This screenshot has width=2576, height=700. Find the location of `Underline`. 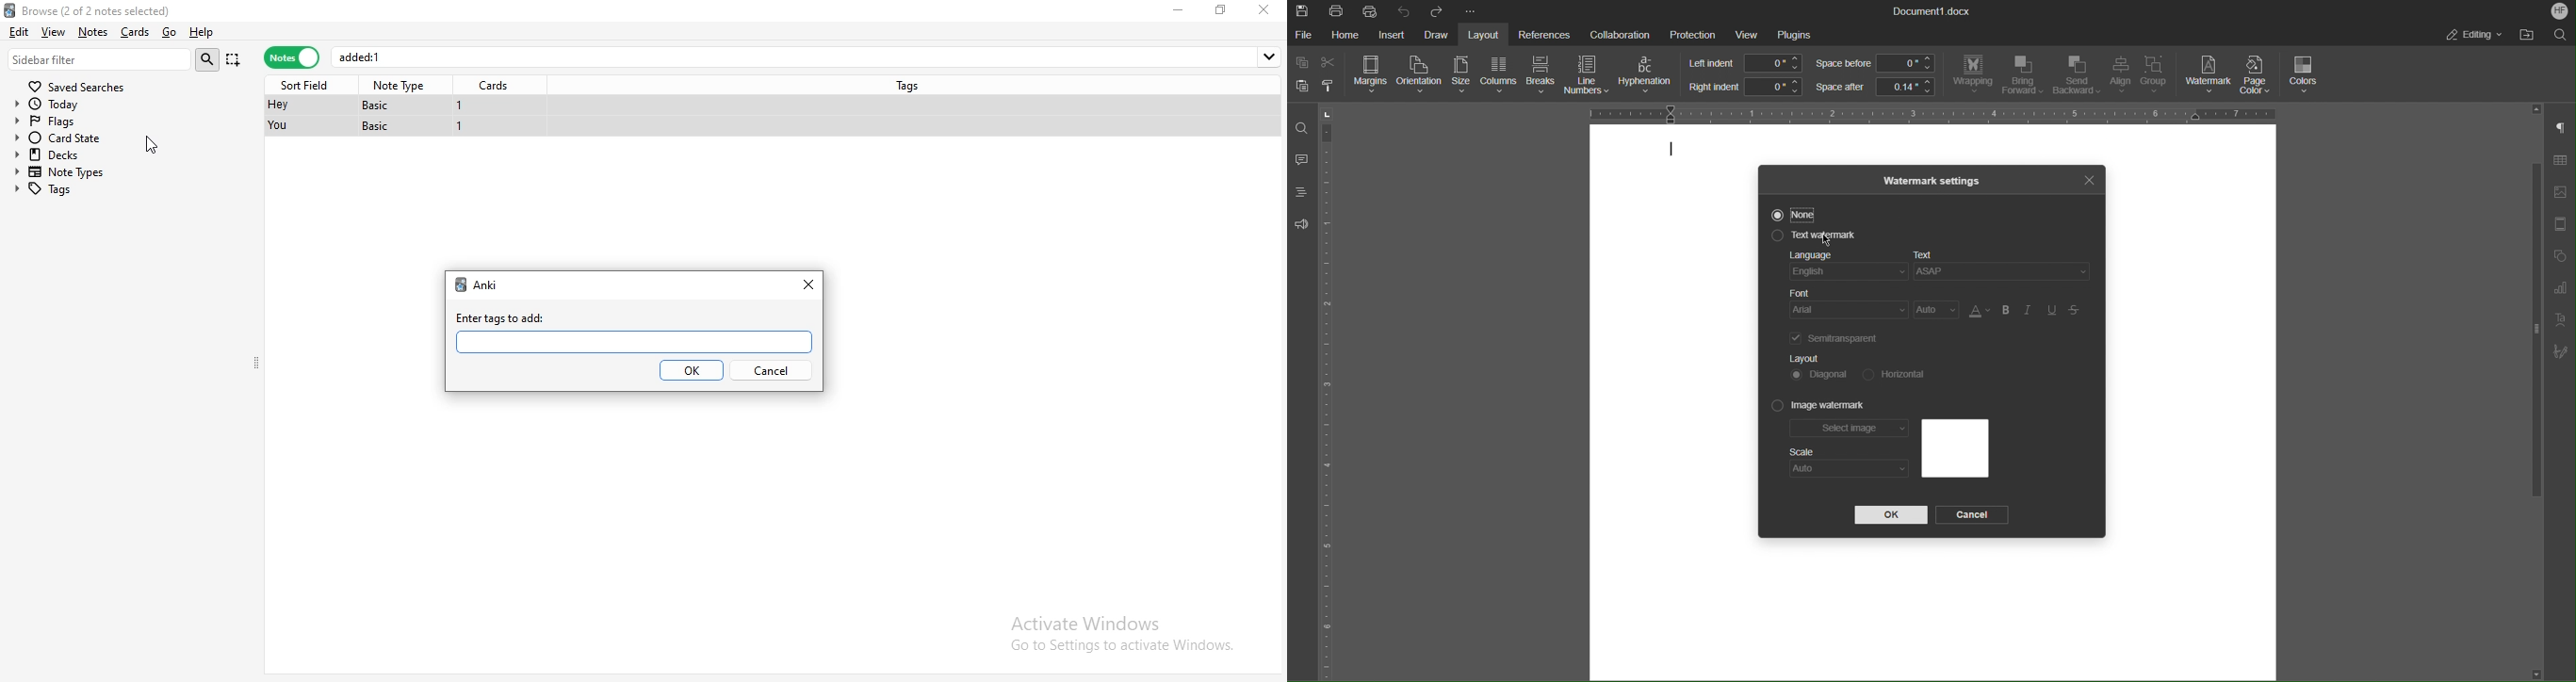

Underline is located at coordinates (2053, 310).